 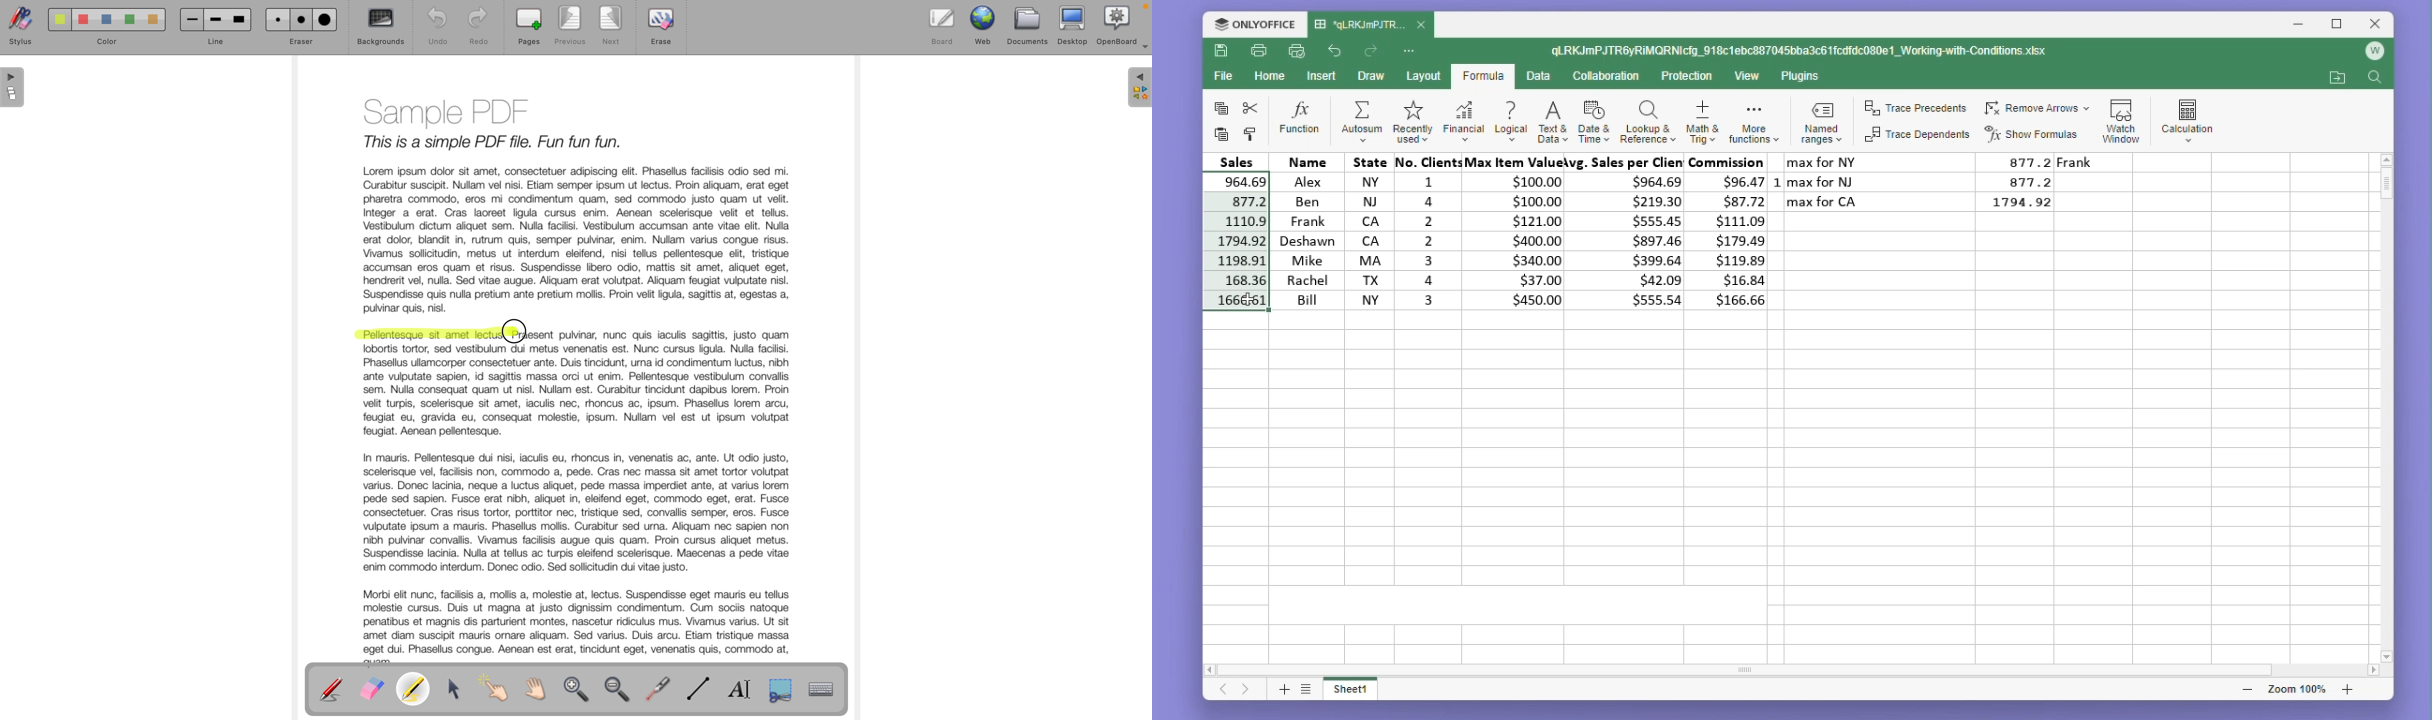 I want to click on Recently used, so click(x=1410, y=120).